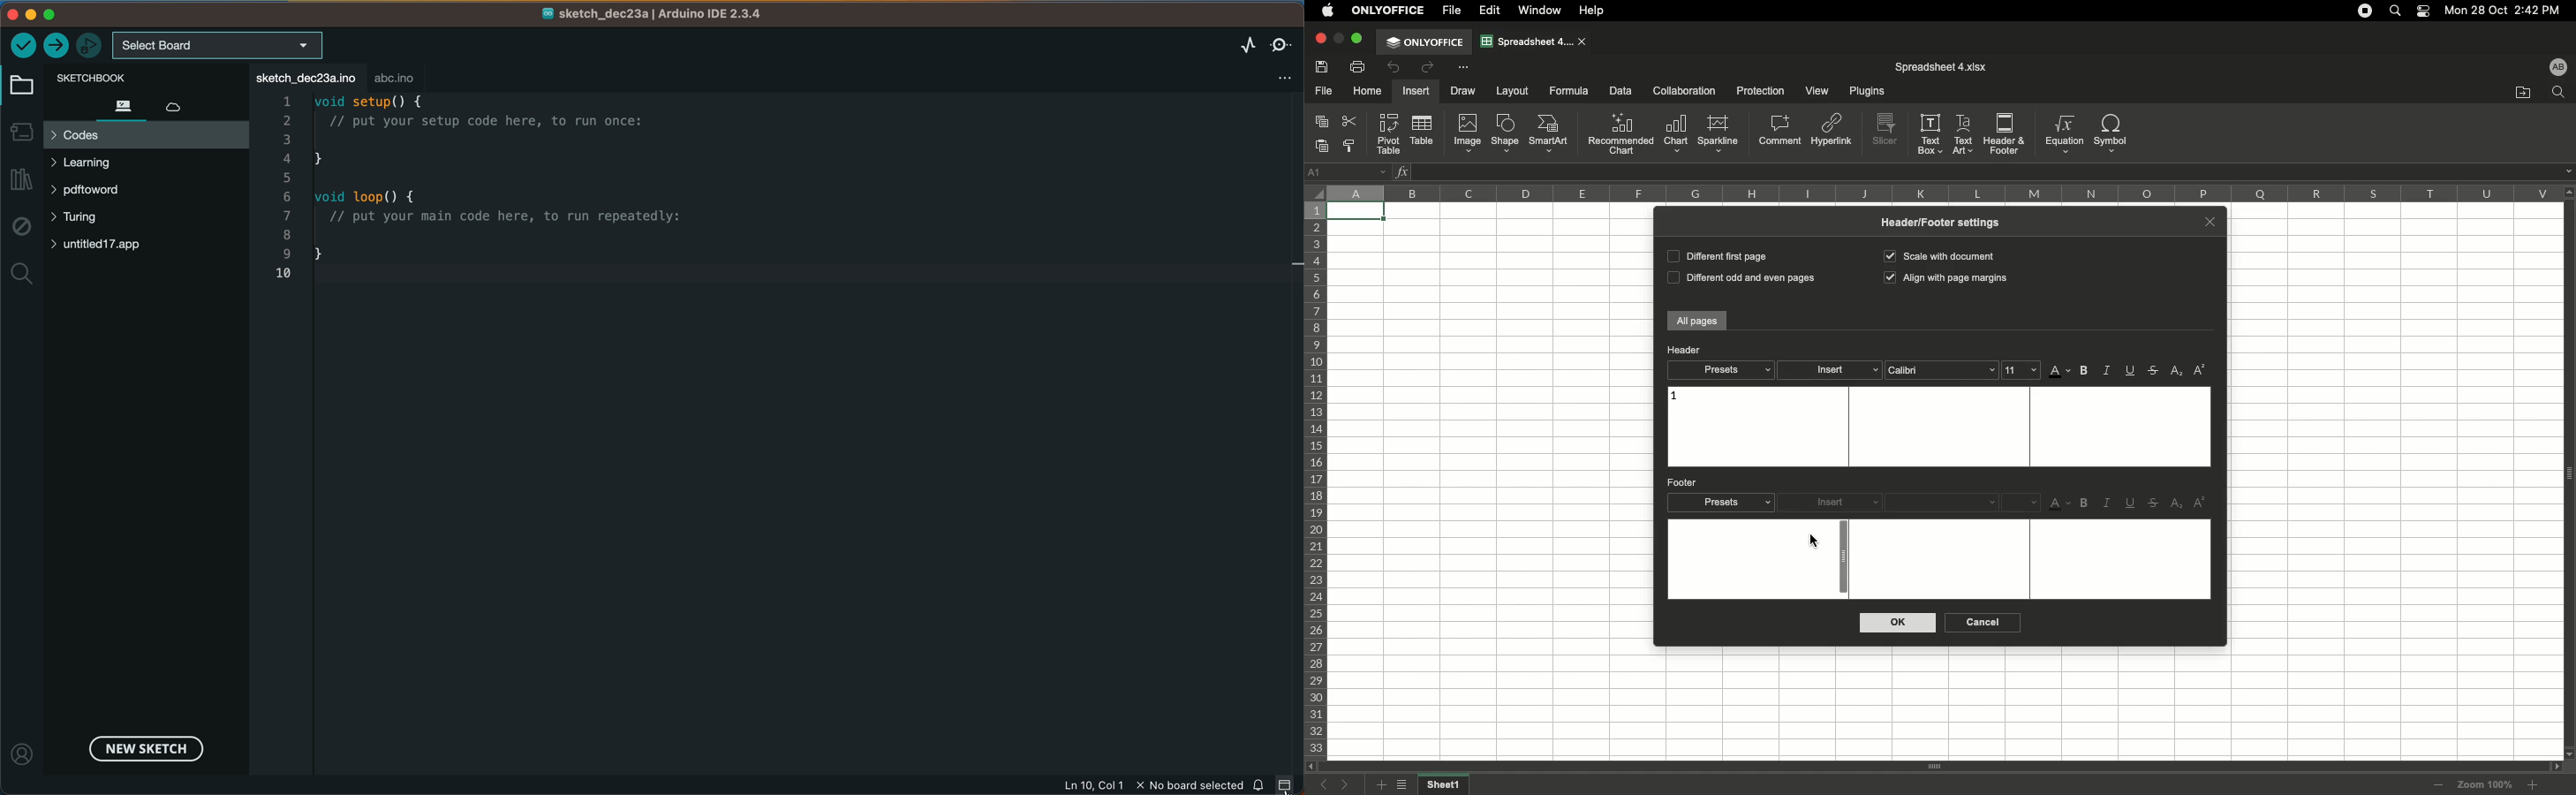 Image resolution: width=2576 pixels, height=812 pixels. What do you see at coordinates (2060, 505) in the screenshot?
I see `Font color` at bounding box center [2060, 505].